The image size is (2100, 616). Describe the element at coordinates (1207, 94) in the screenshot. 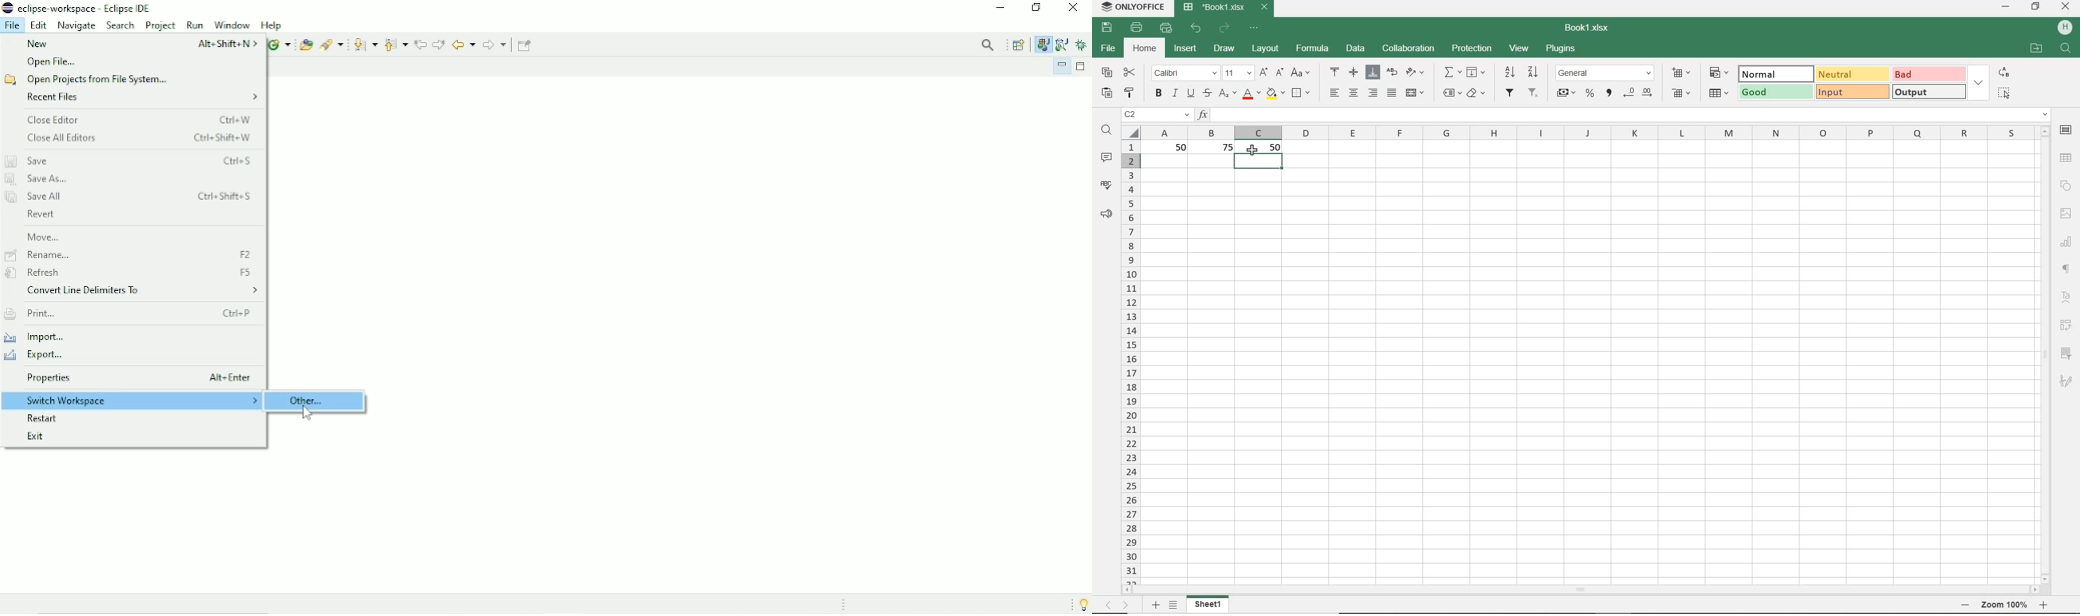

I see `strikethrough` at that location.